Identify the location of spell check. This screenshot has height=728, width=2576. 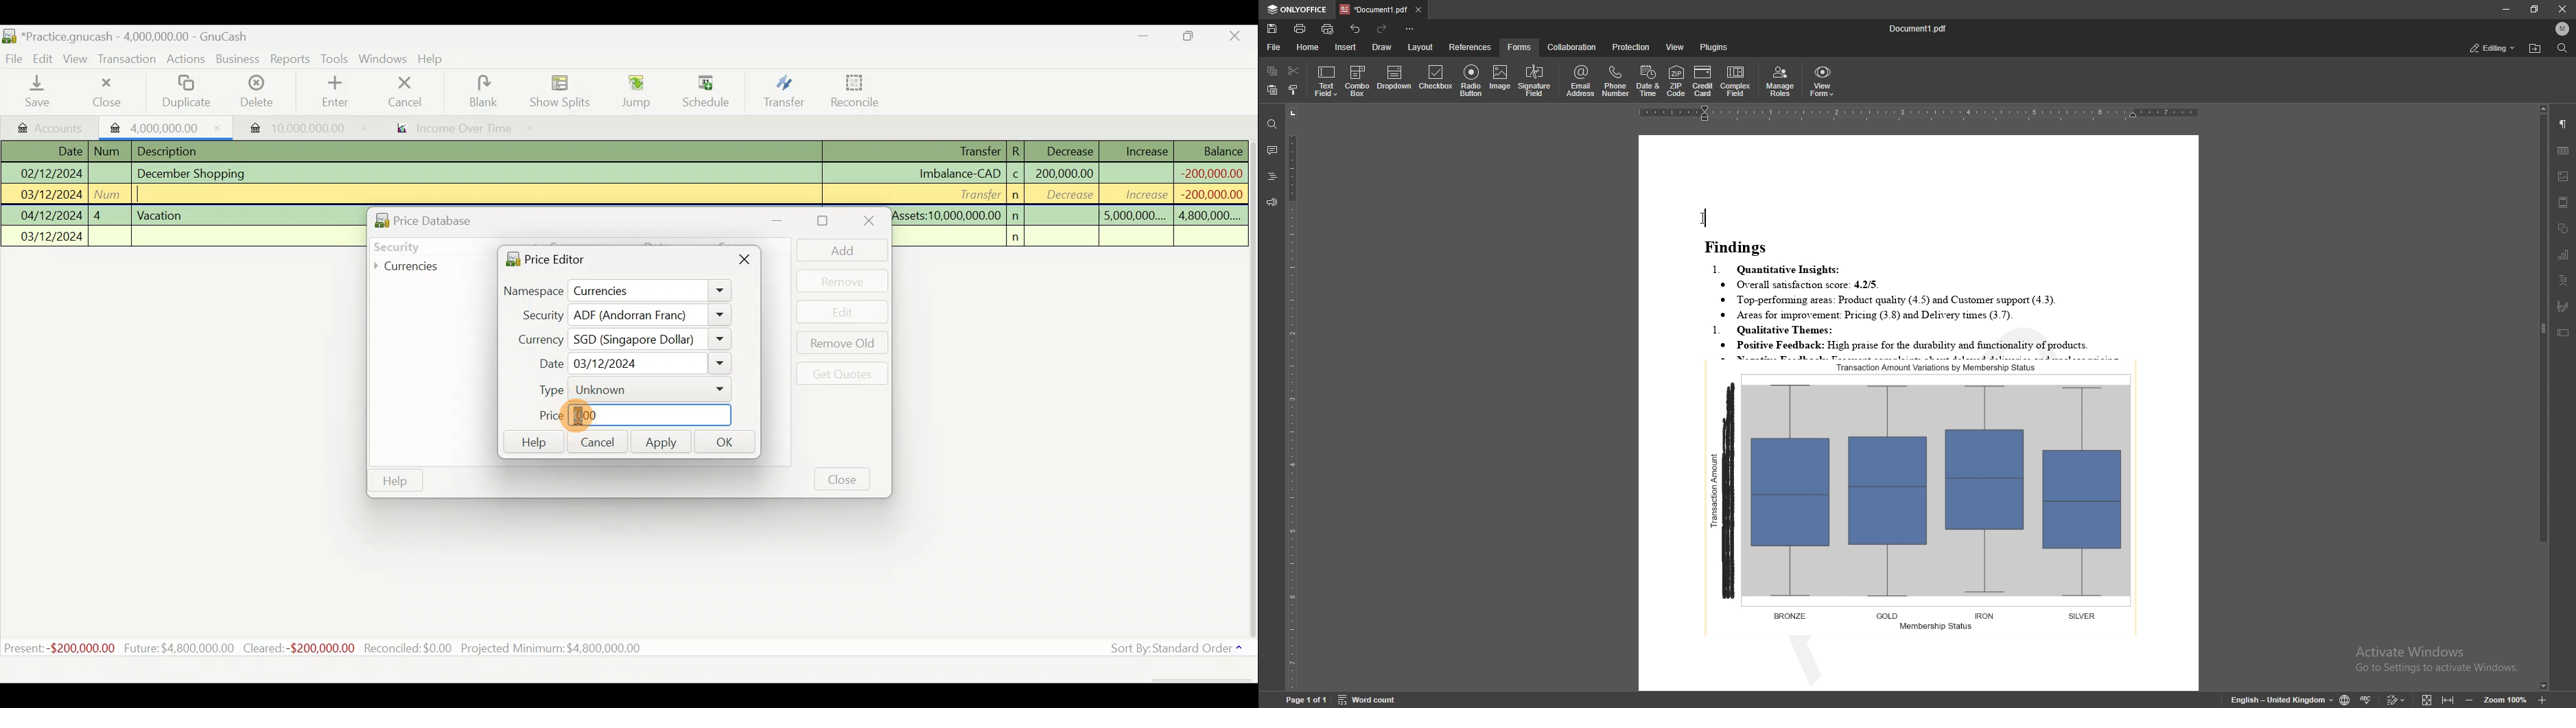
(2367, 699).